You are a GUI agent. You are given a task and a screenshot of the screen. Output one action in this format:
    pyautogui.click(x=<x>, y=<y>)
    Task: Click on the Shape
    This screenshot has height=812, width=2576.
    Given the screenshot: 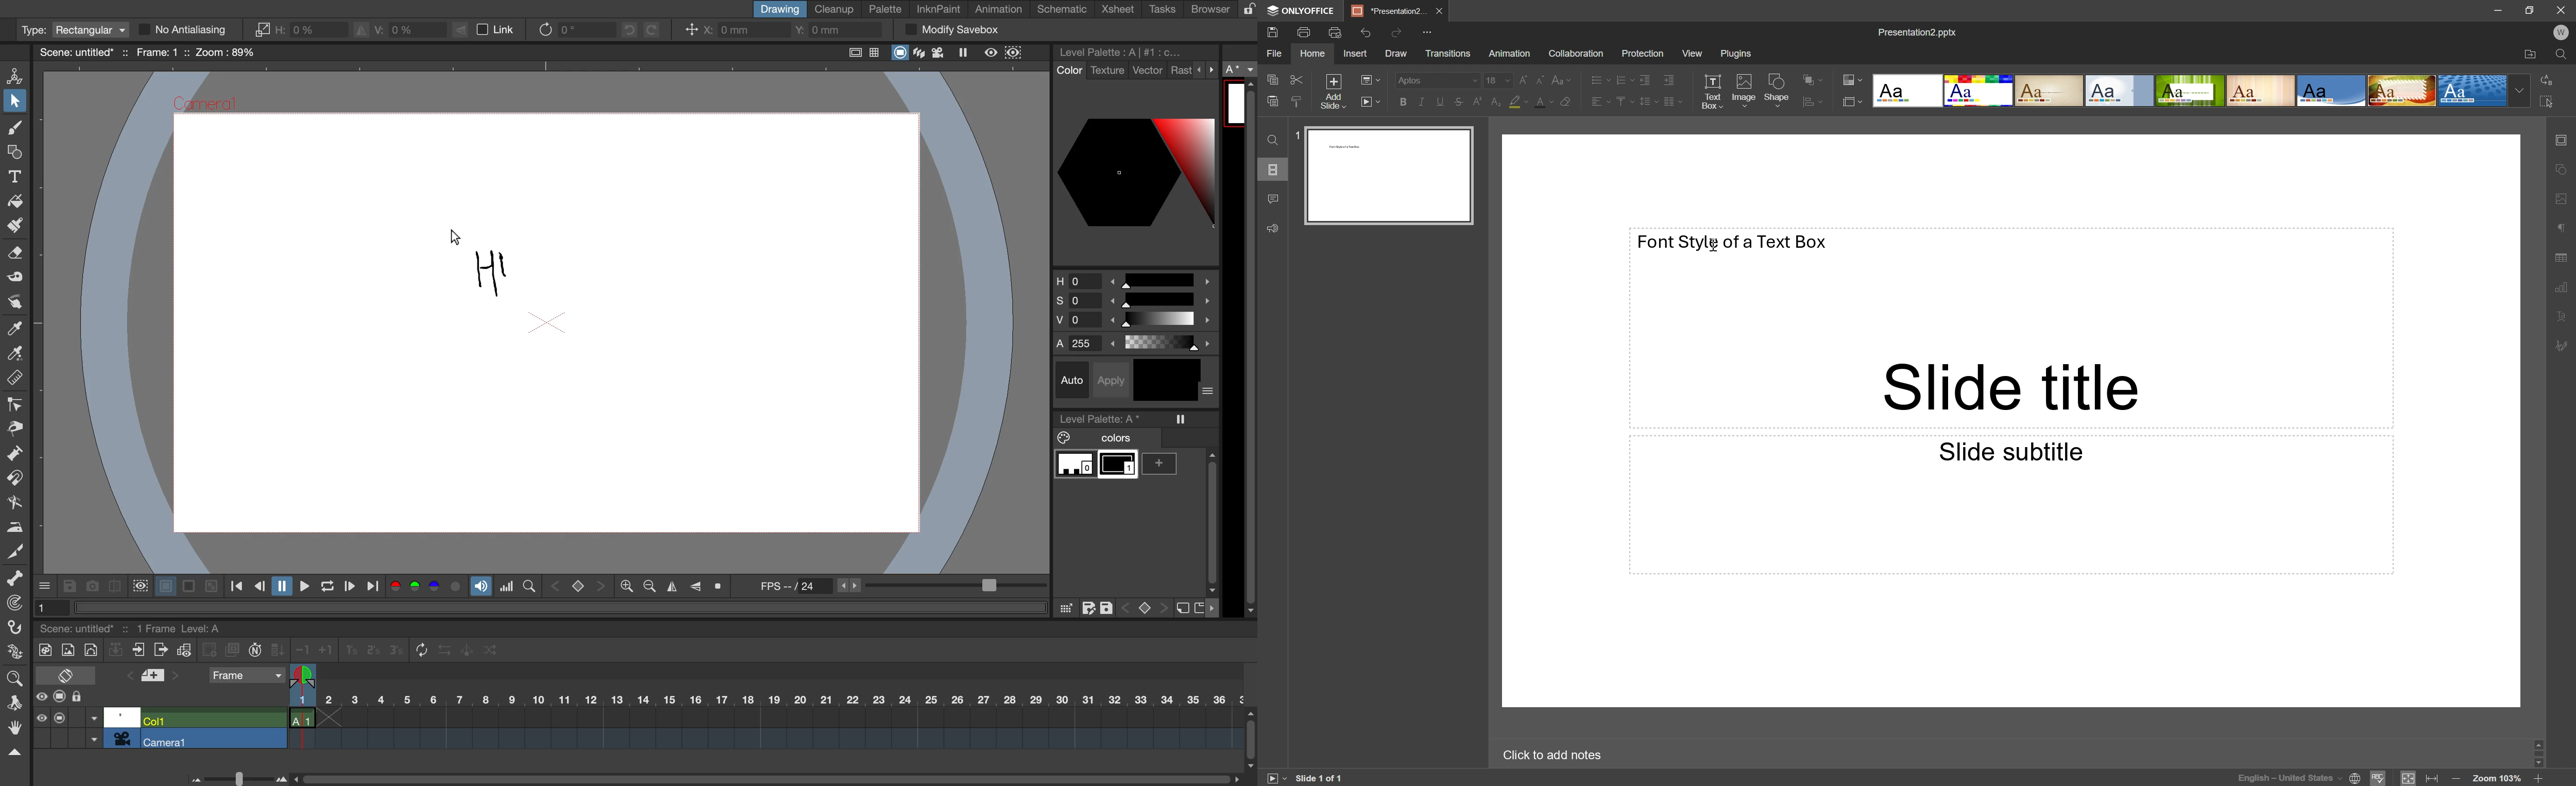 What is the action you would take?
    pyautogui.click(x=1779, y=90)
    